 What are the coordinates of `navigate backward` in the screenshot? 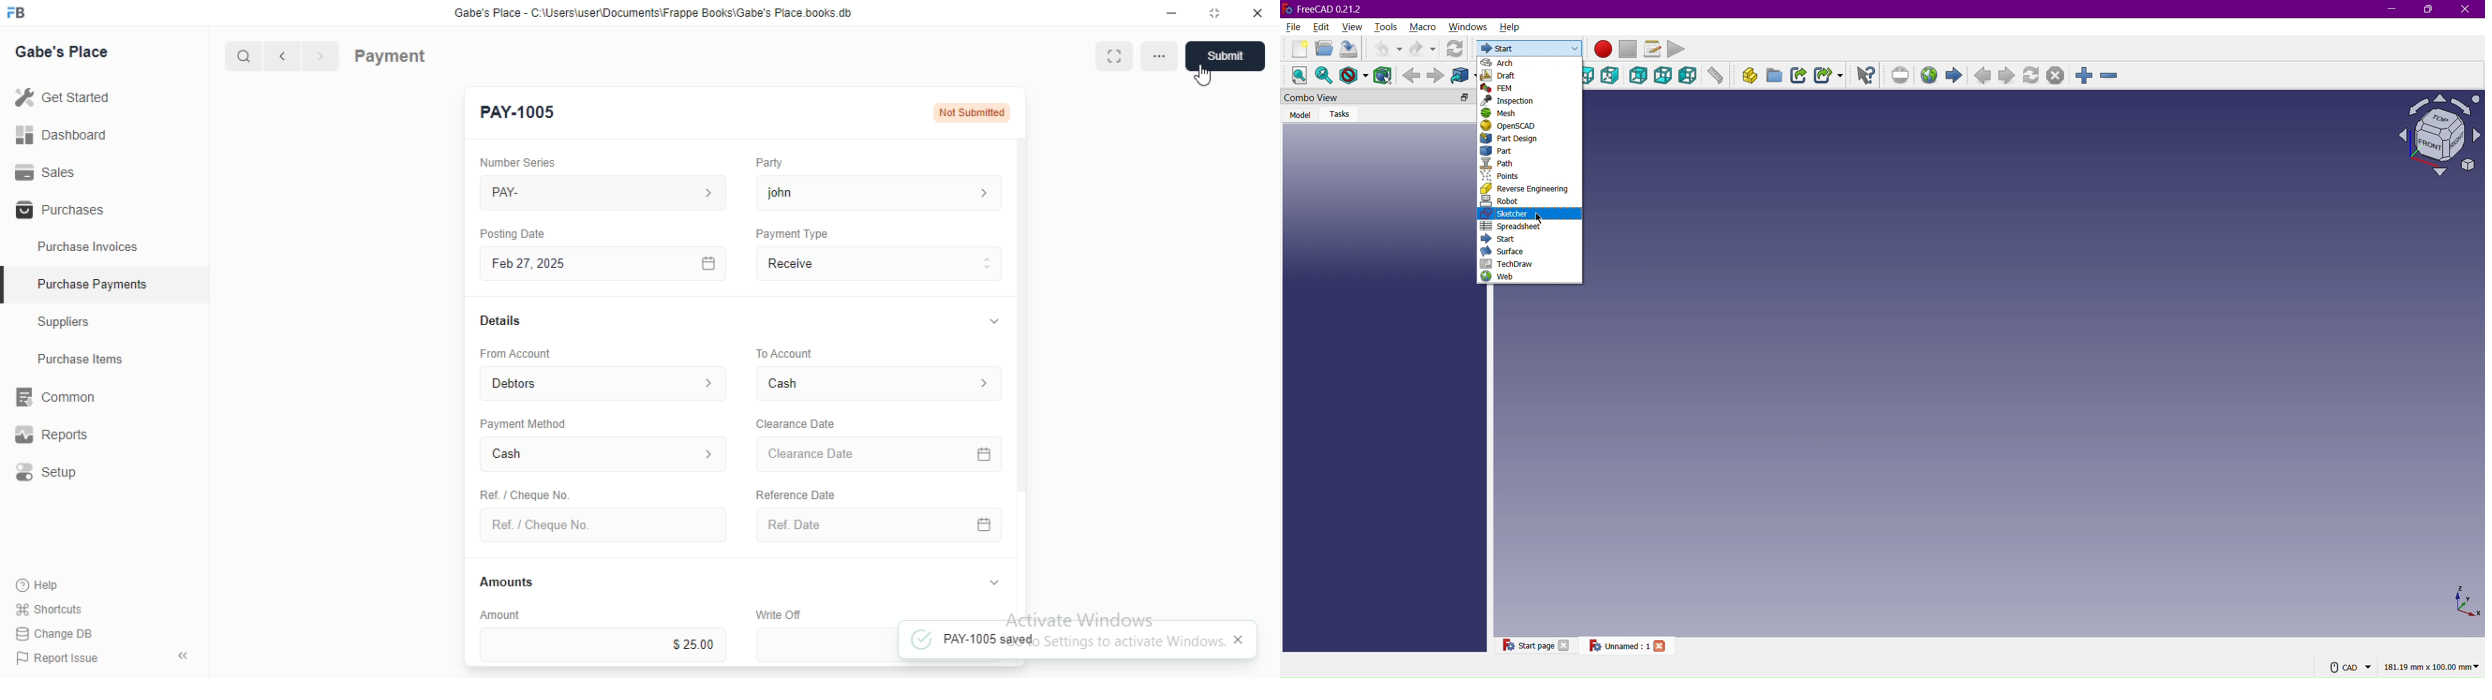 It's located at (286, 58).